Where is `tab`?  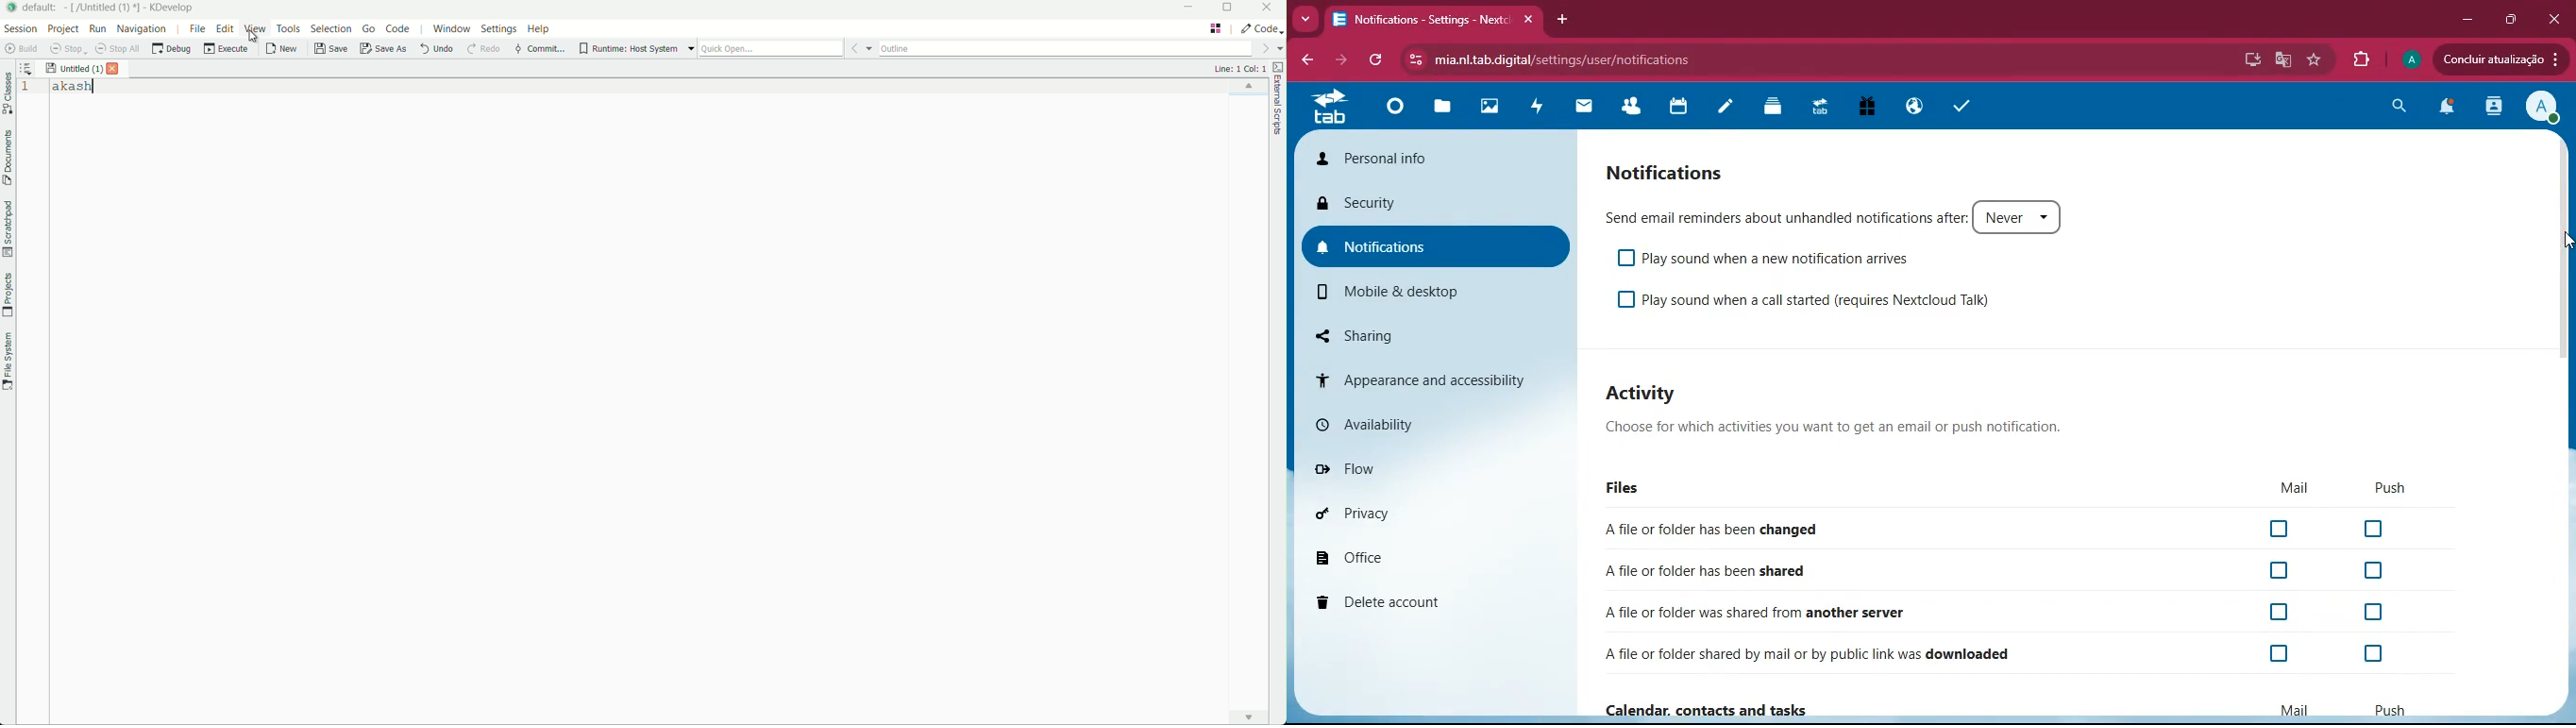 tab is located at coordinates (1330, 105).